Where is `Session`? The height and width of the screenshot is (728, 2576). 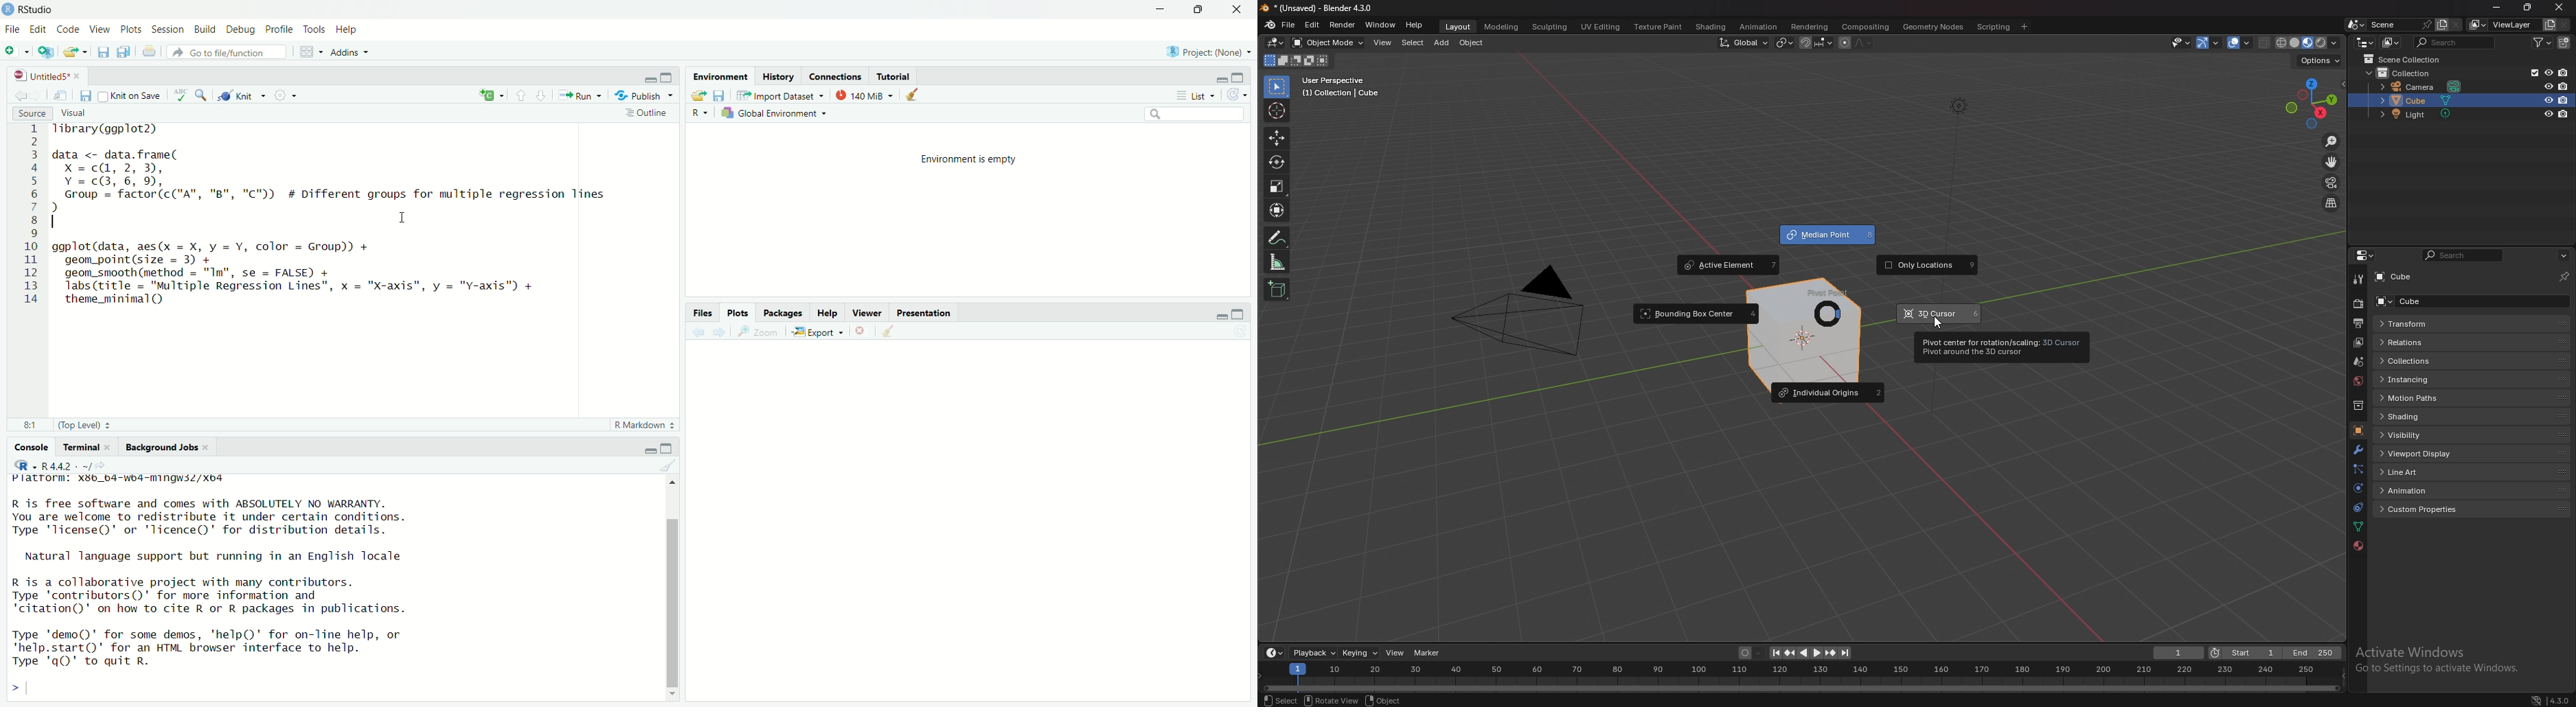
Session is located at coordinates (168, 28).